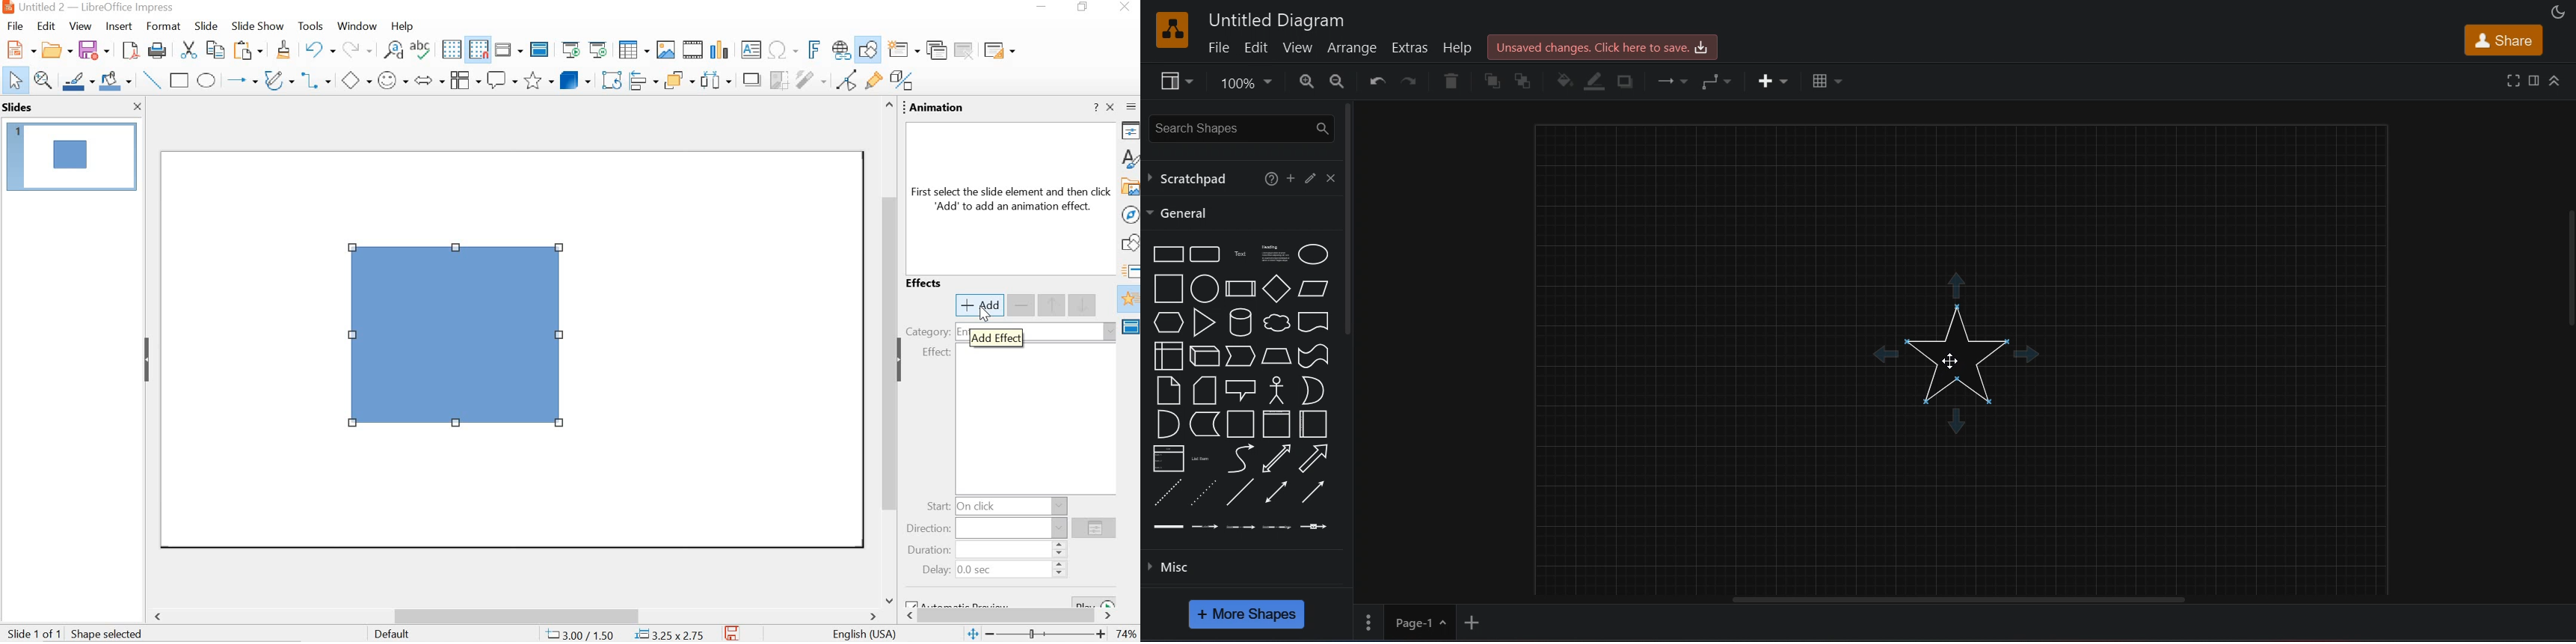 This screenshot has height=644, width=2576. What do you see at coordinates (1475, 623) in the screenshot?
I see `add new page` at bounding box center [1475, 623].